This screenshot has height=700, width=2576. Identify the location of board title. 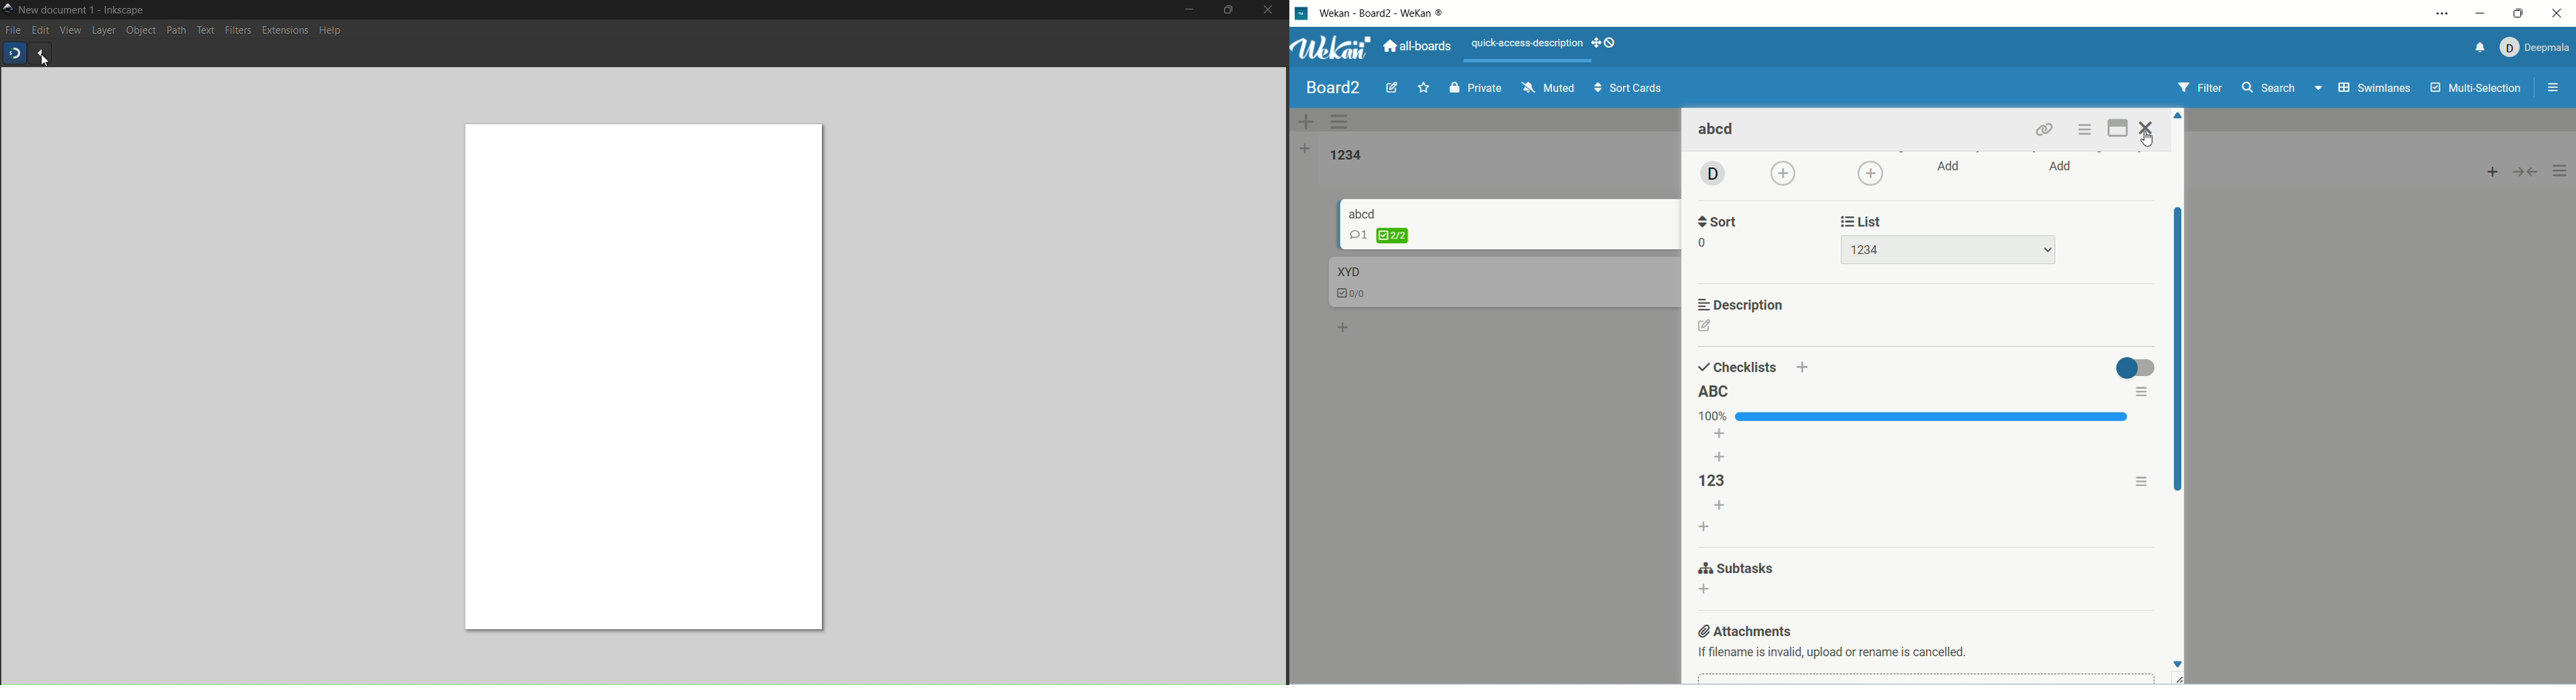
(1330, 87).